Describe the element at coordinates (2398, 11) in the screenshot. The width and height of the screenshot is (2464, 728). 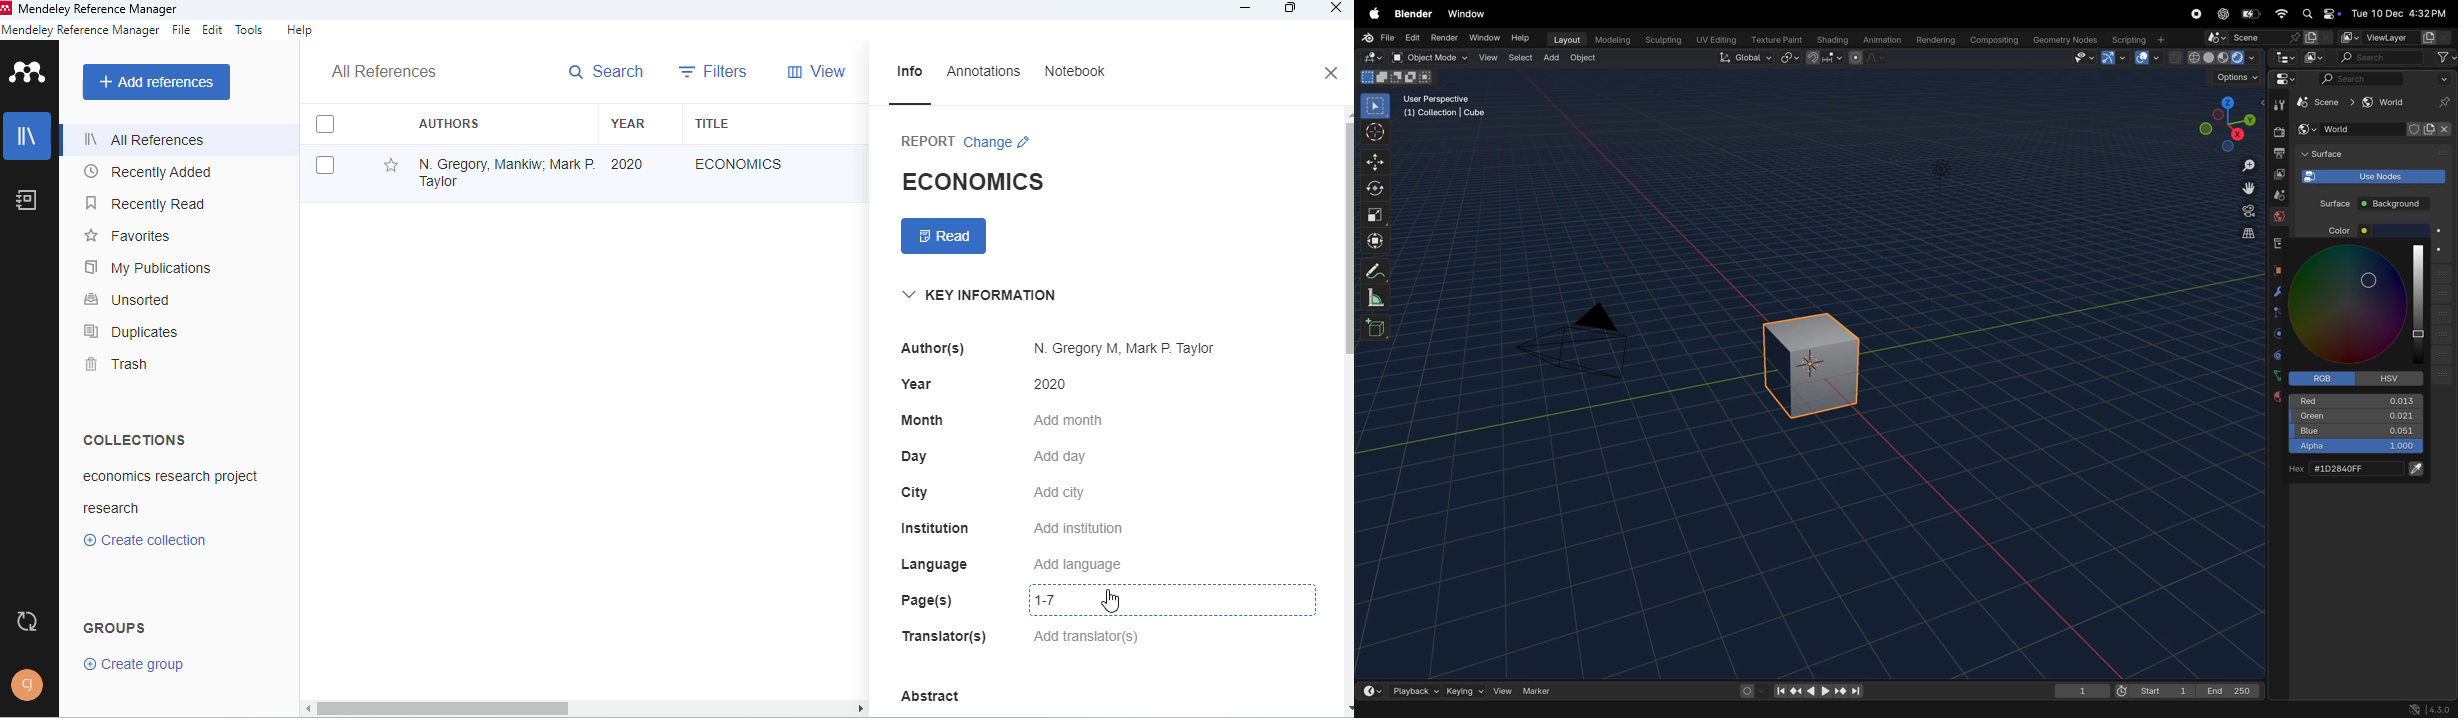
I see `date and time` at that location.